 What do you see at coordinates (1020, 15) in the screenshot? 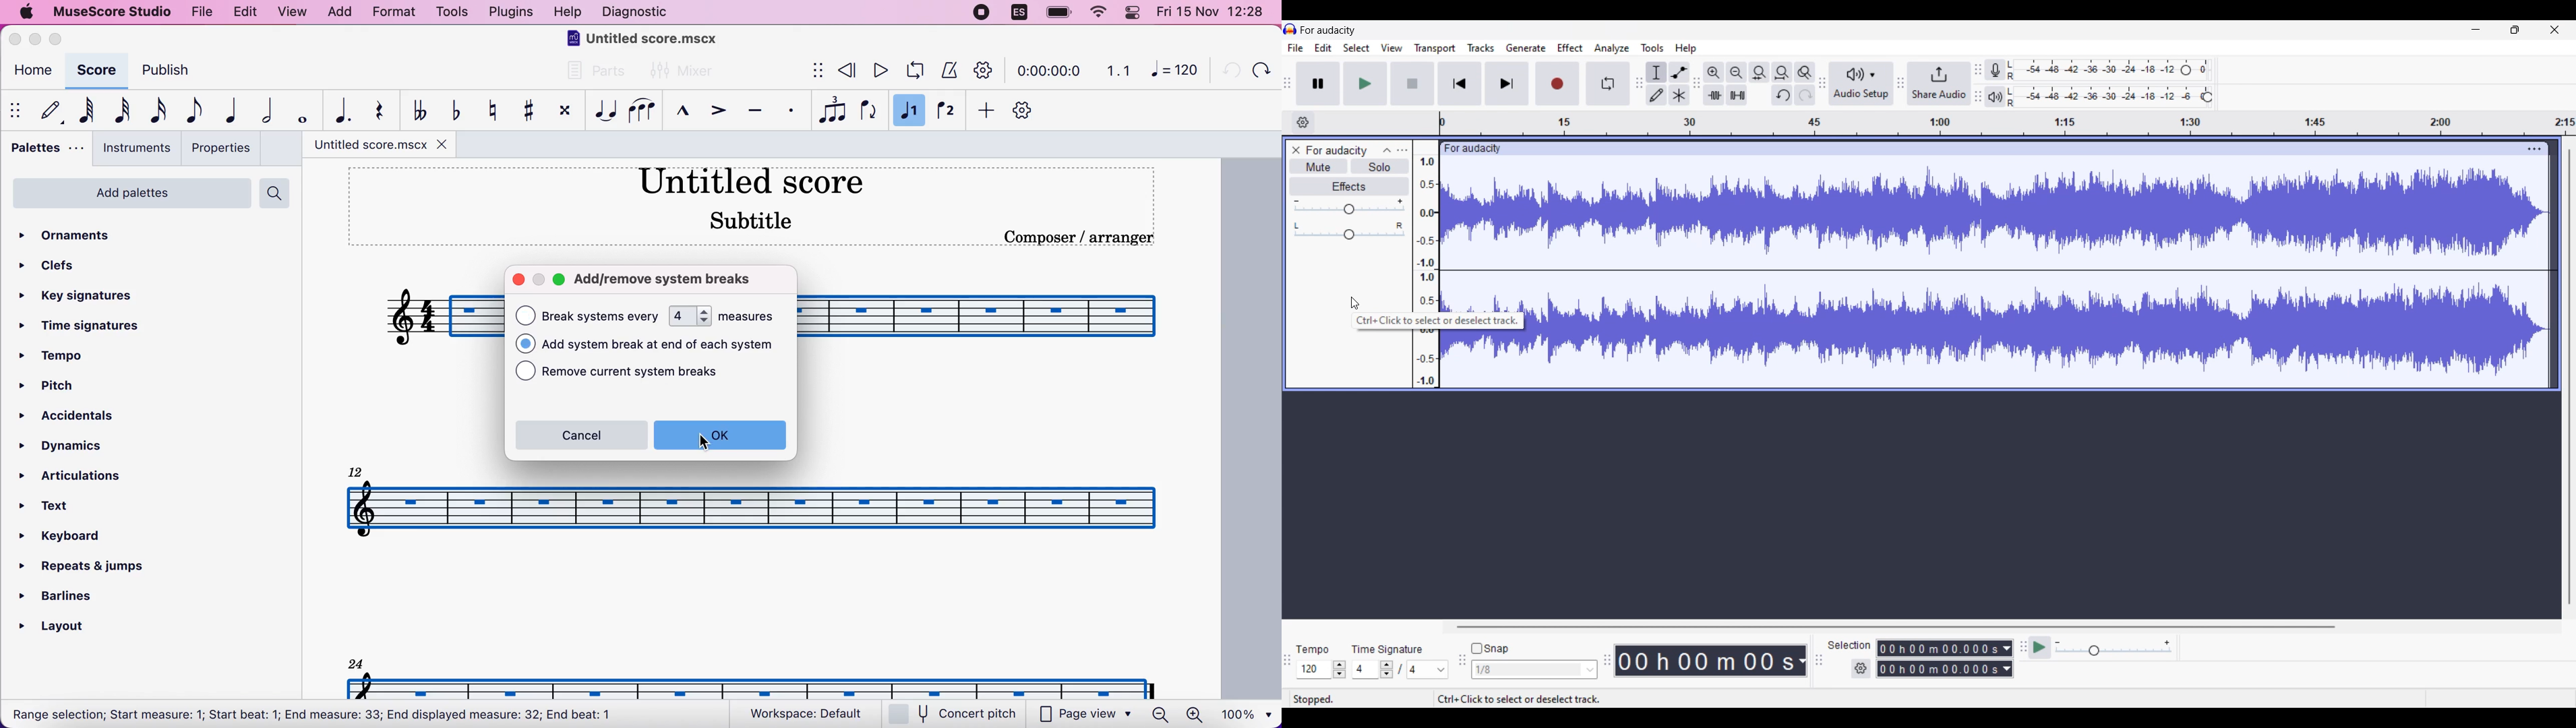
I see `language` at bounding box center [1020, 15].